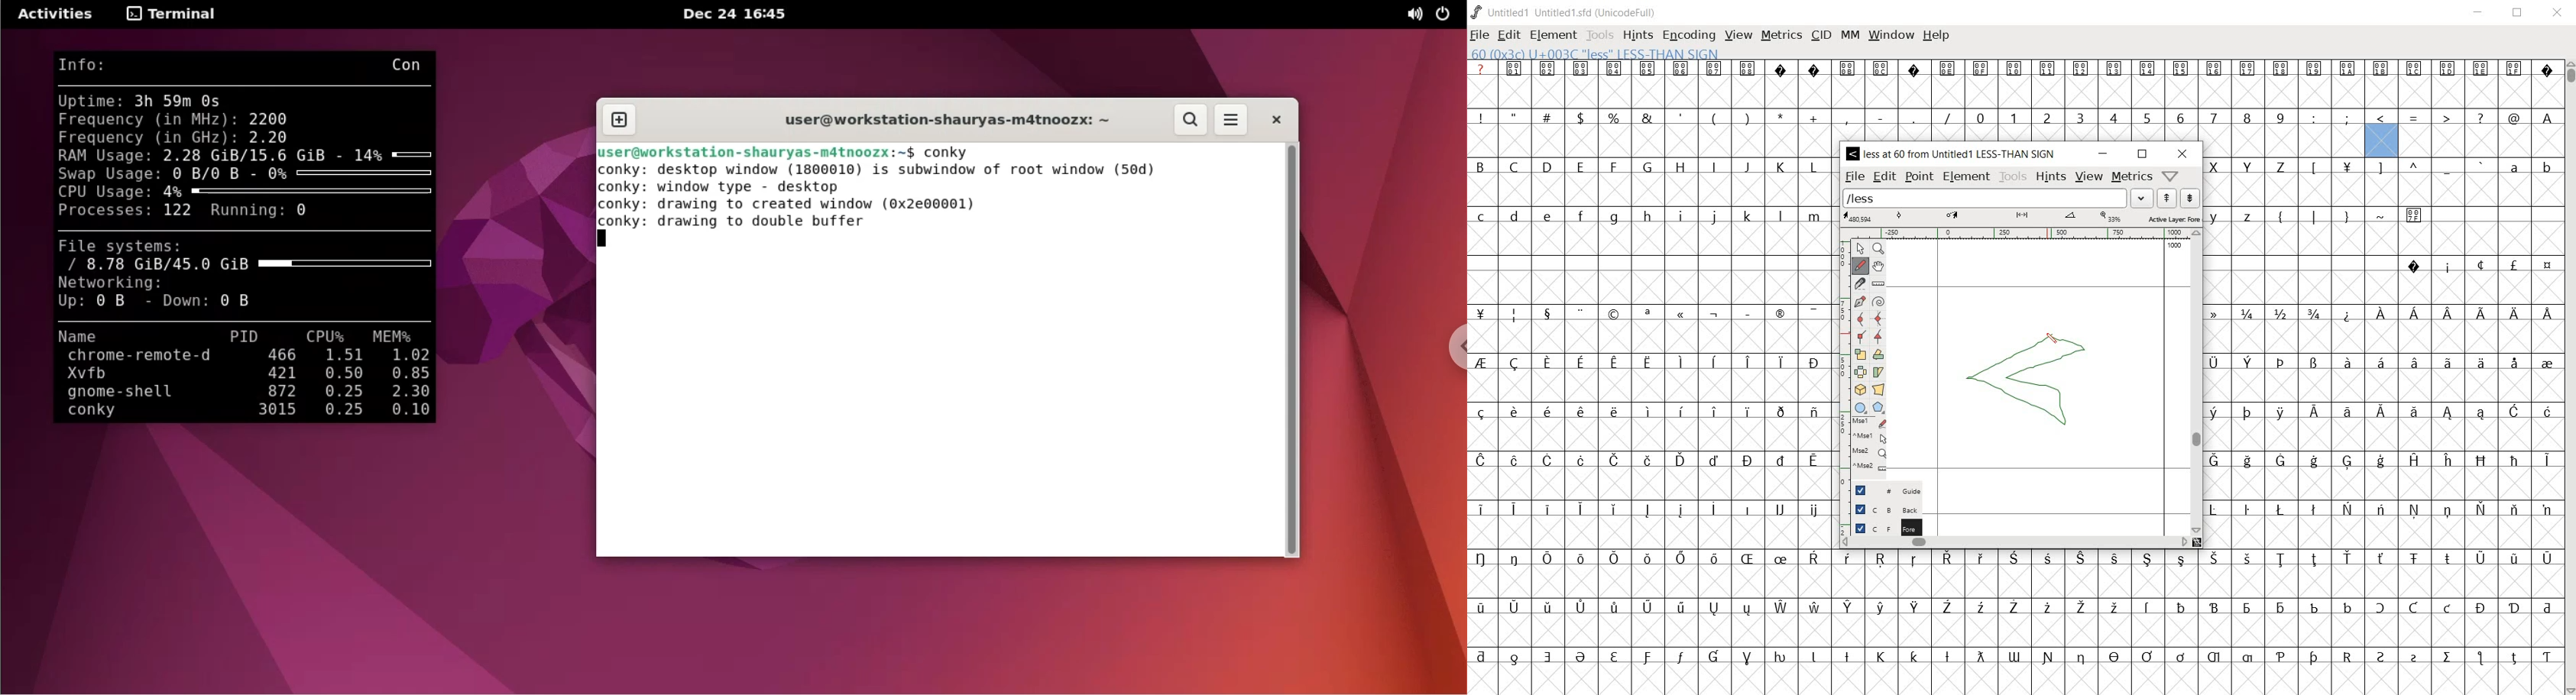  What do you see at coordinates (2382, 190) in the screenshot?
I see `empty cells` at bounding box center [2382, 190].